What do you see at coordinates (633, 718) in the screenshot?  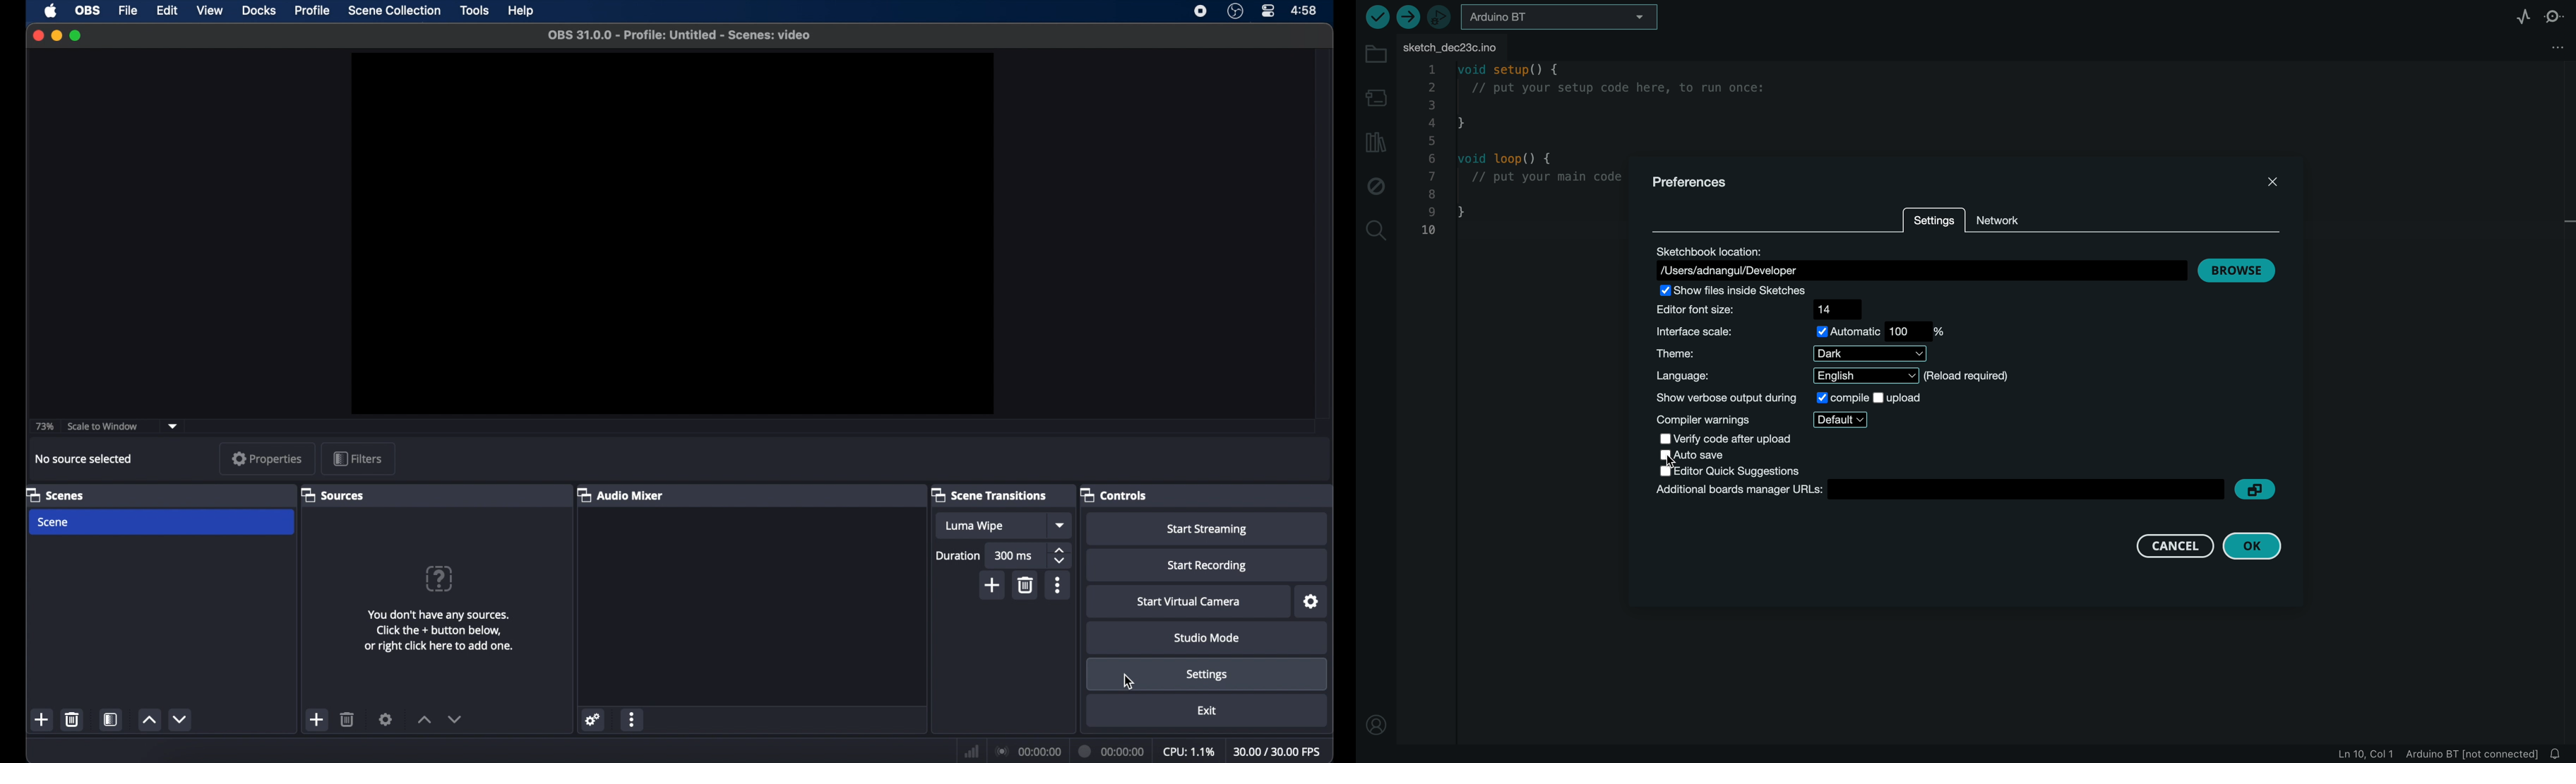 I see `more options` at bounding box center [633, 718].